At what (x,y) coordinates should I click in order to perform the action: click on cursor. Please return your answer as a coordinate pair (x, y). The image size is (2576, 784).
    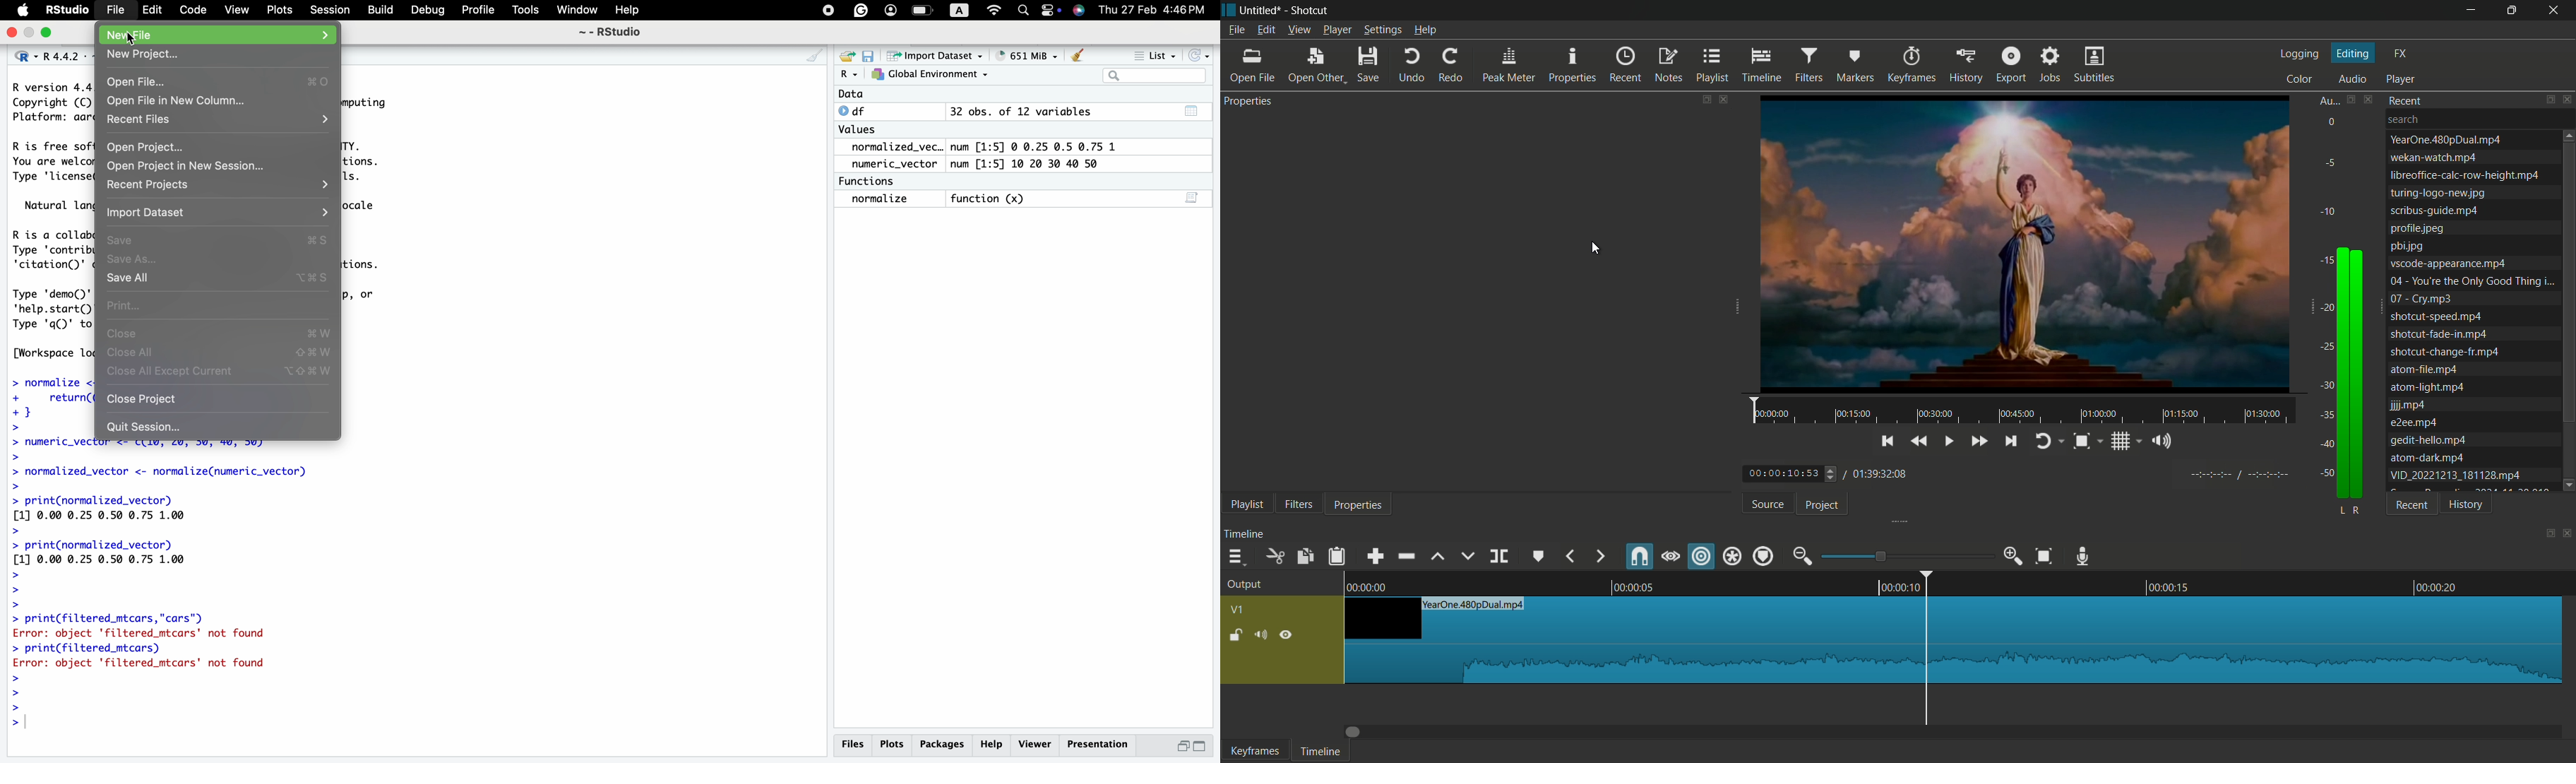
    Looking at the image, I should click on (137, 39).